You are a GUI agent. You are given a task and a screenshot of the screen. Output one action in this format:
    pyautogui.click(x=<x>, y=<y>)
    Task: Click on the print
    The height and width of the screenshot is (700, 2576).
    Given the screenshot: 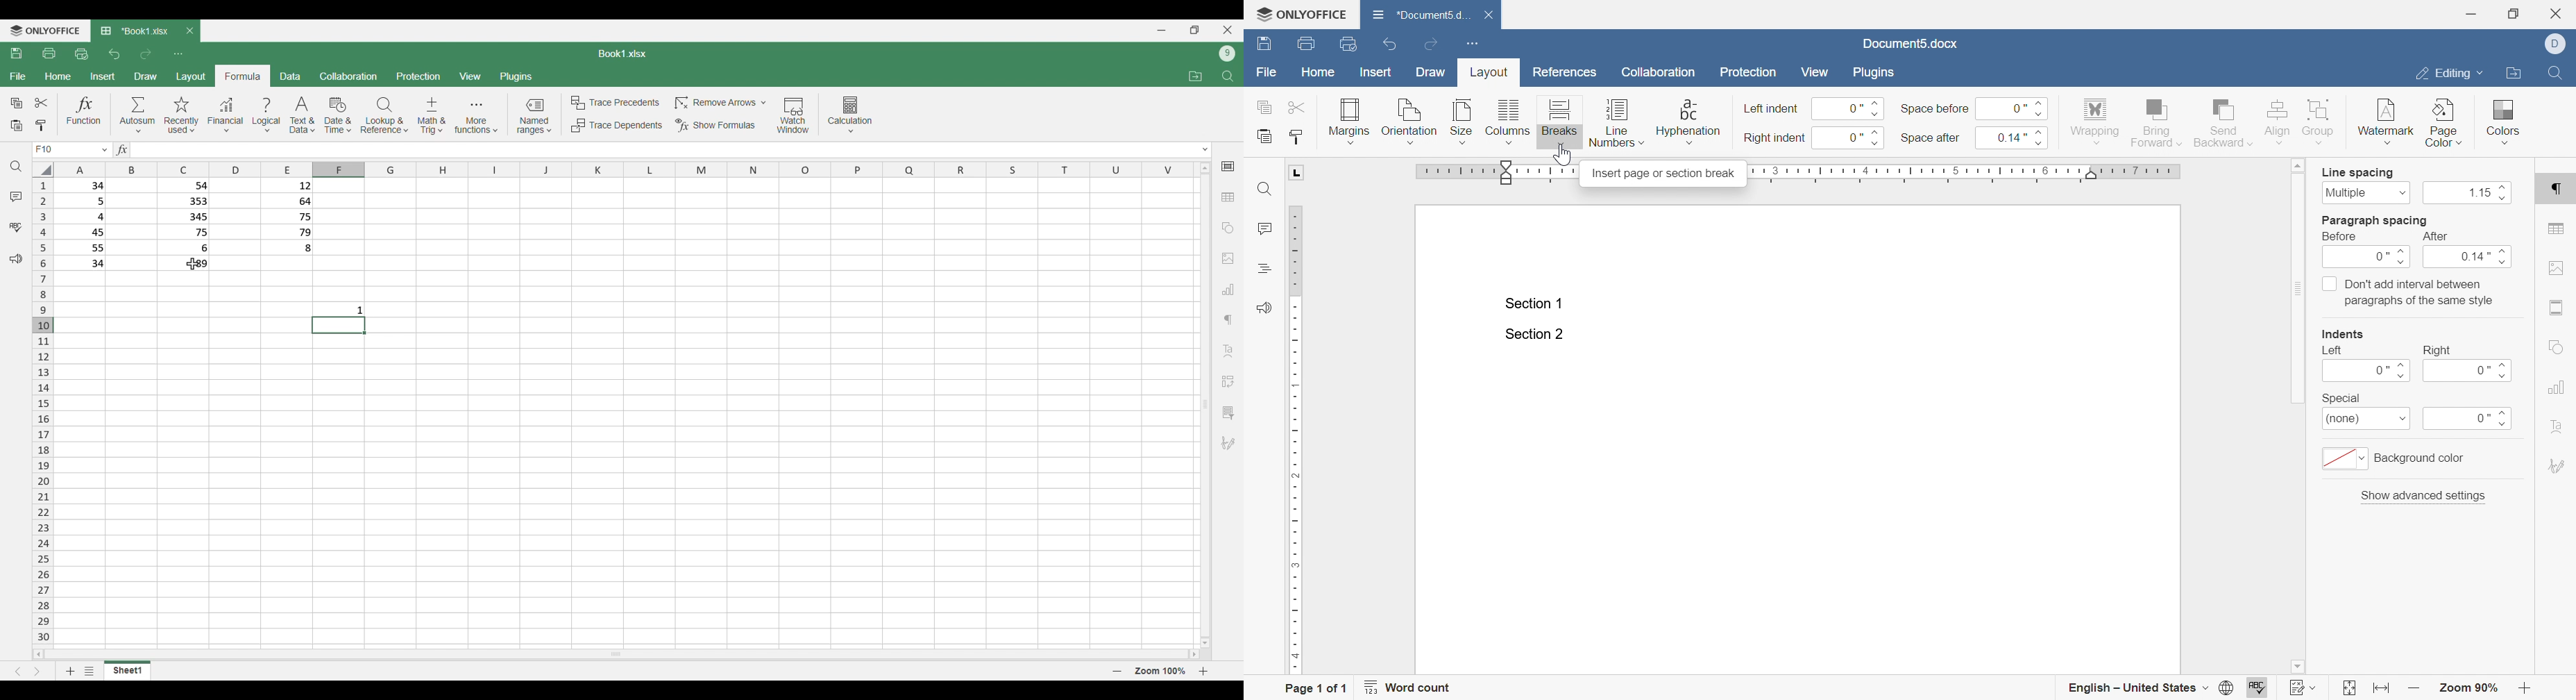 What is the action you would take?
    pyautogui.click(x=1310, y=44)
    